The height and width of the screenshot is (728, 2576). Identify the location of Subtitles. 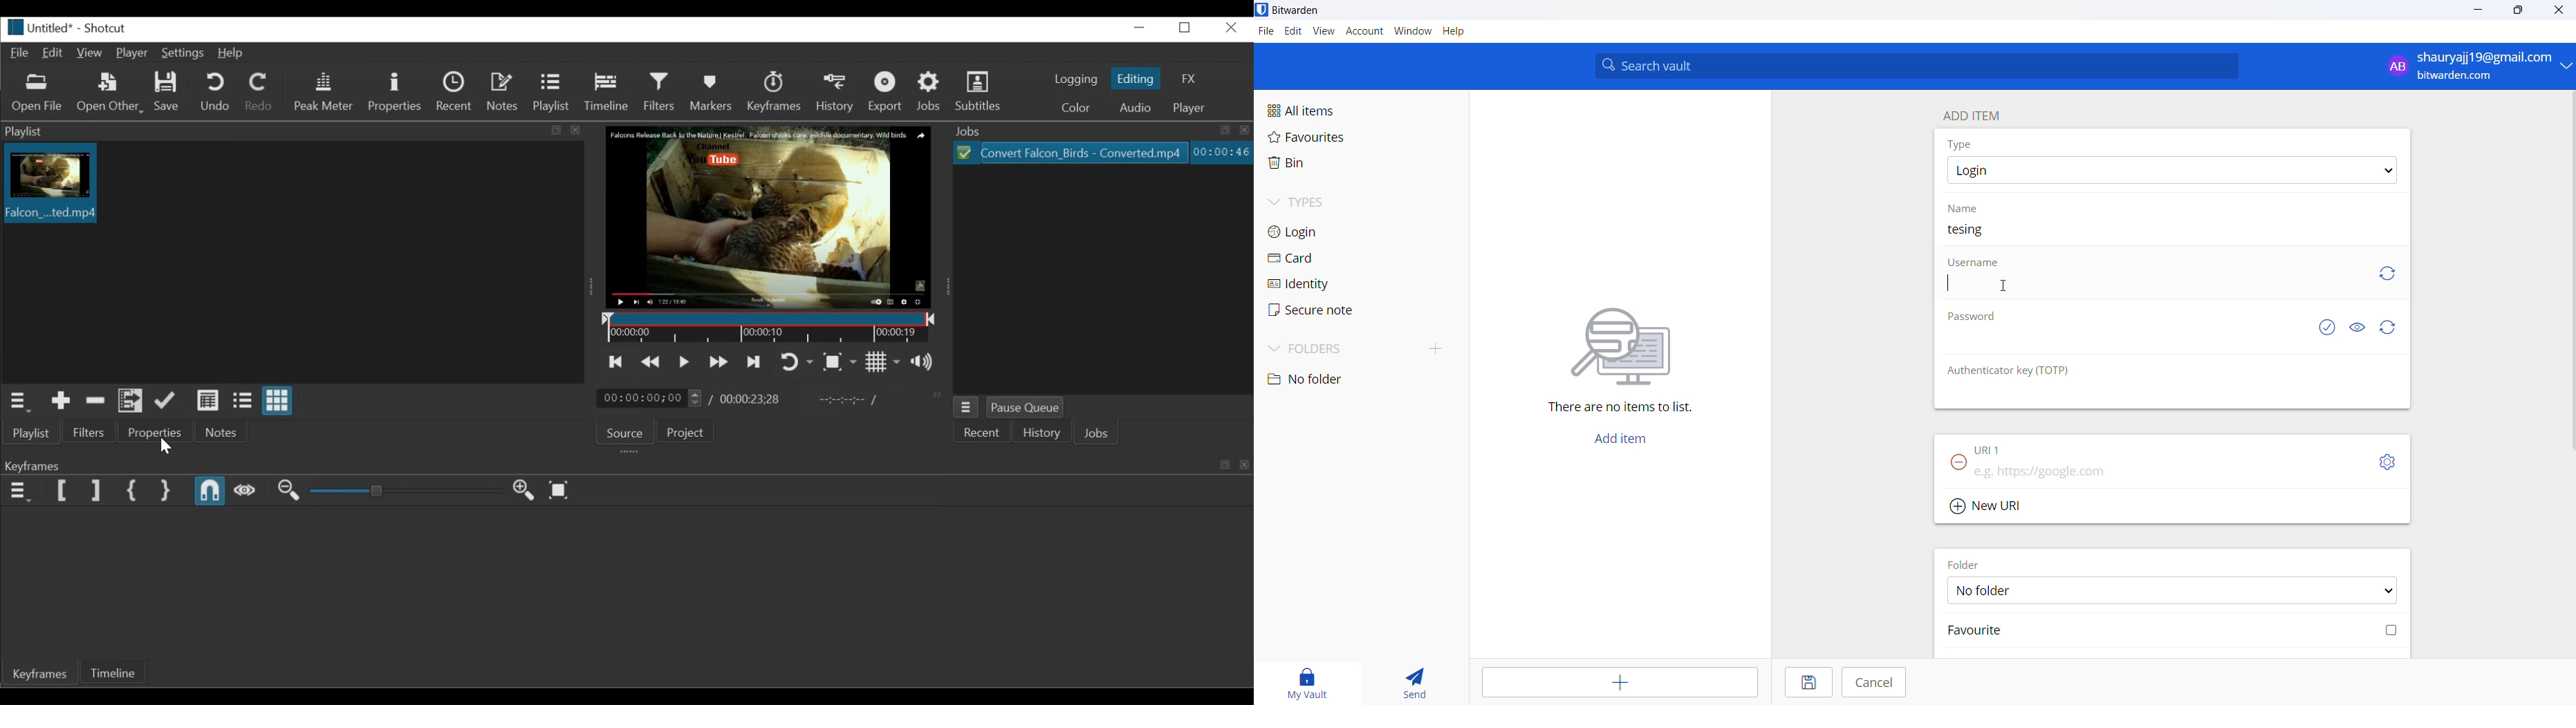
(981, 93).